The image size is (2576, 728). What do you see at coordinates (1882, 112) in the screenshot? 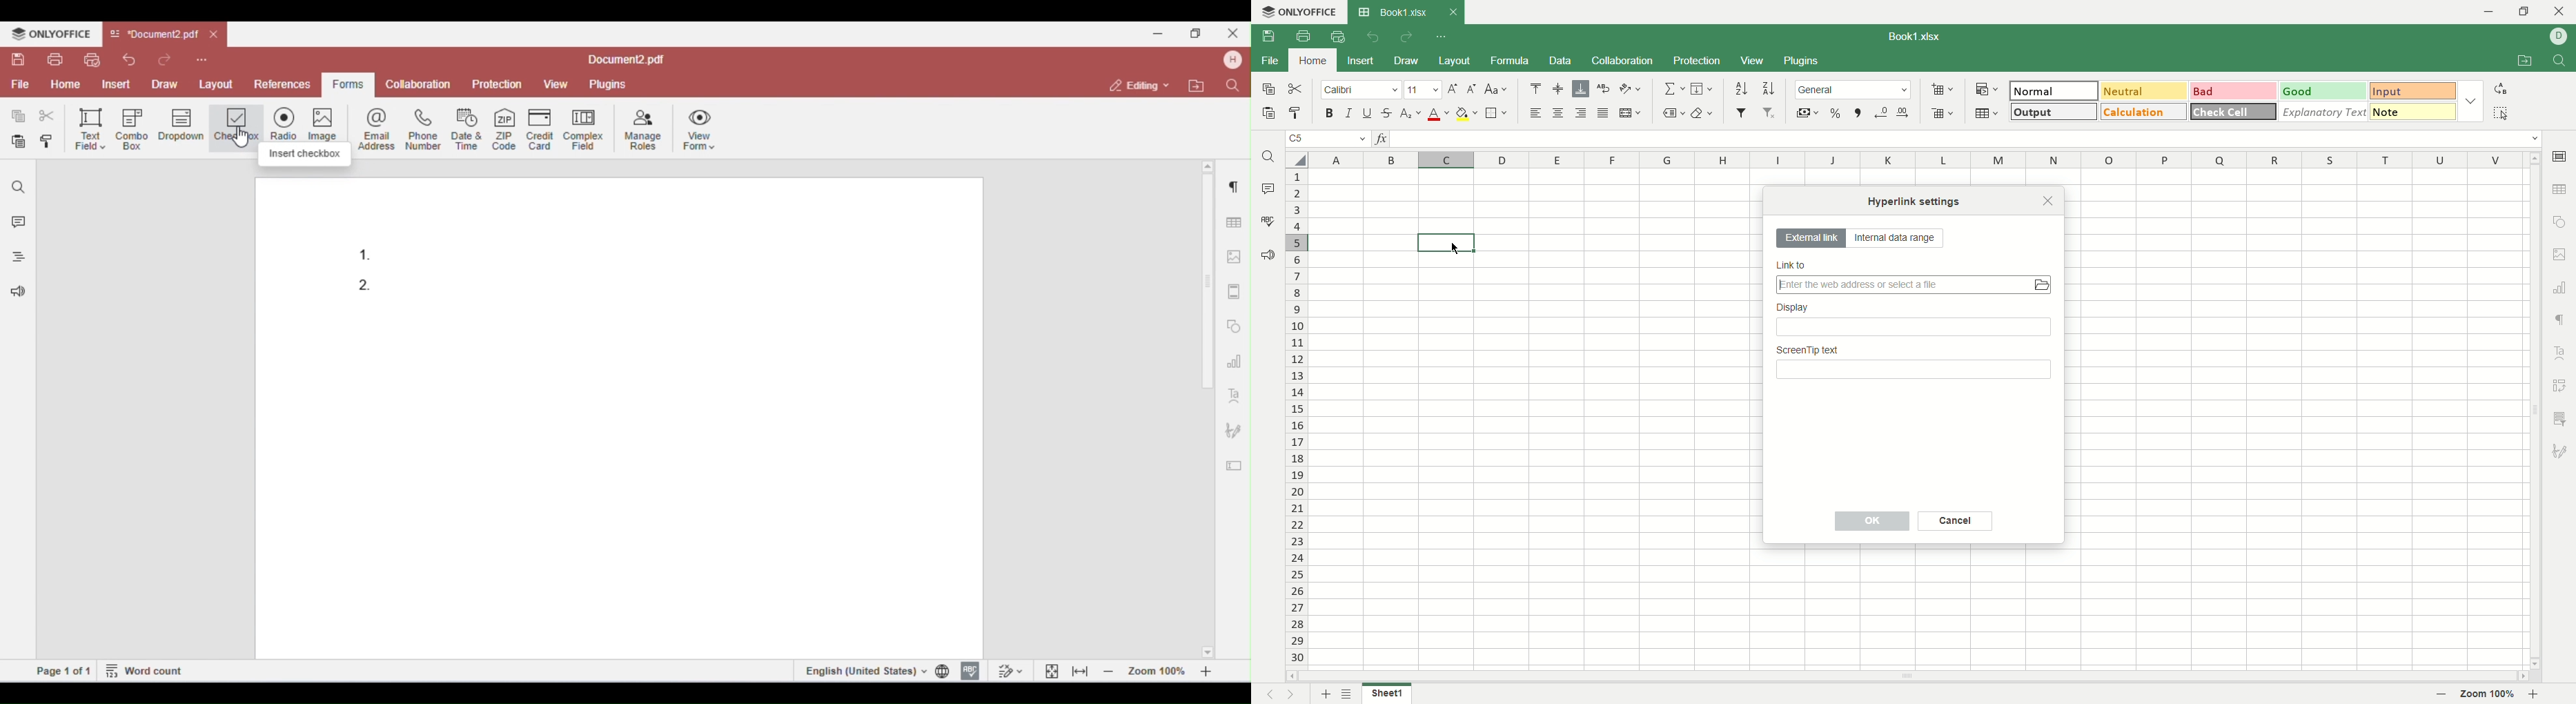
I see `decrease decimal` at bounding box center [1882, 112].